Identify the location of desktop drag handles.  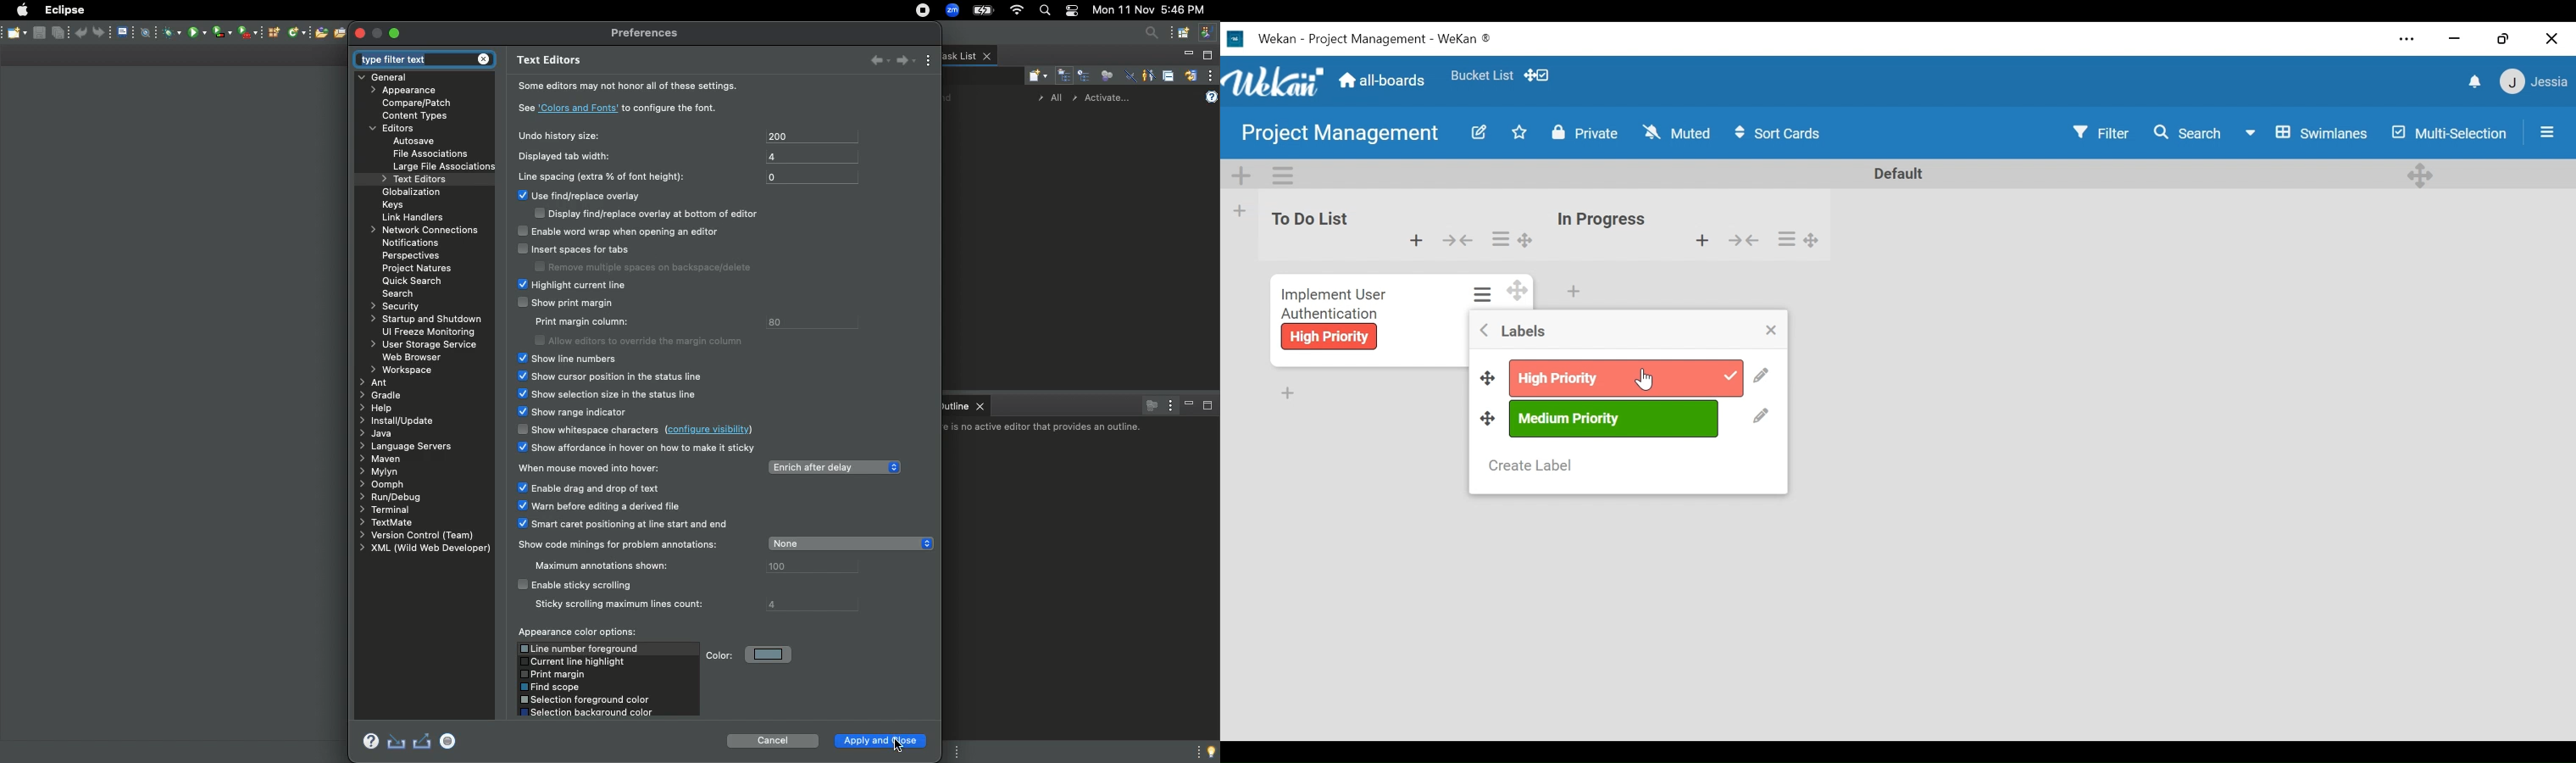
(1516, 290).